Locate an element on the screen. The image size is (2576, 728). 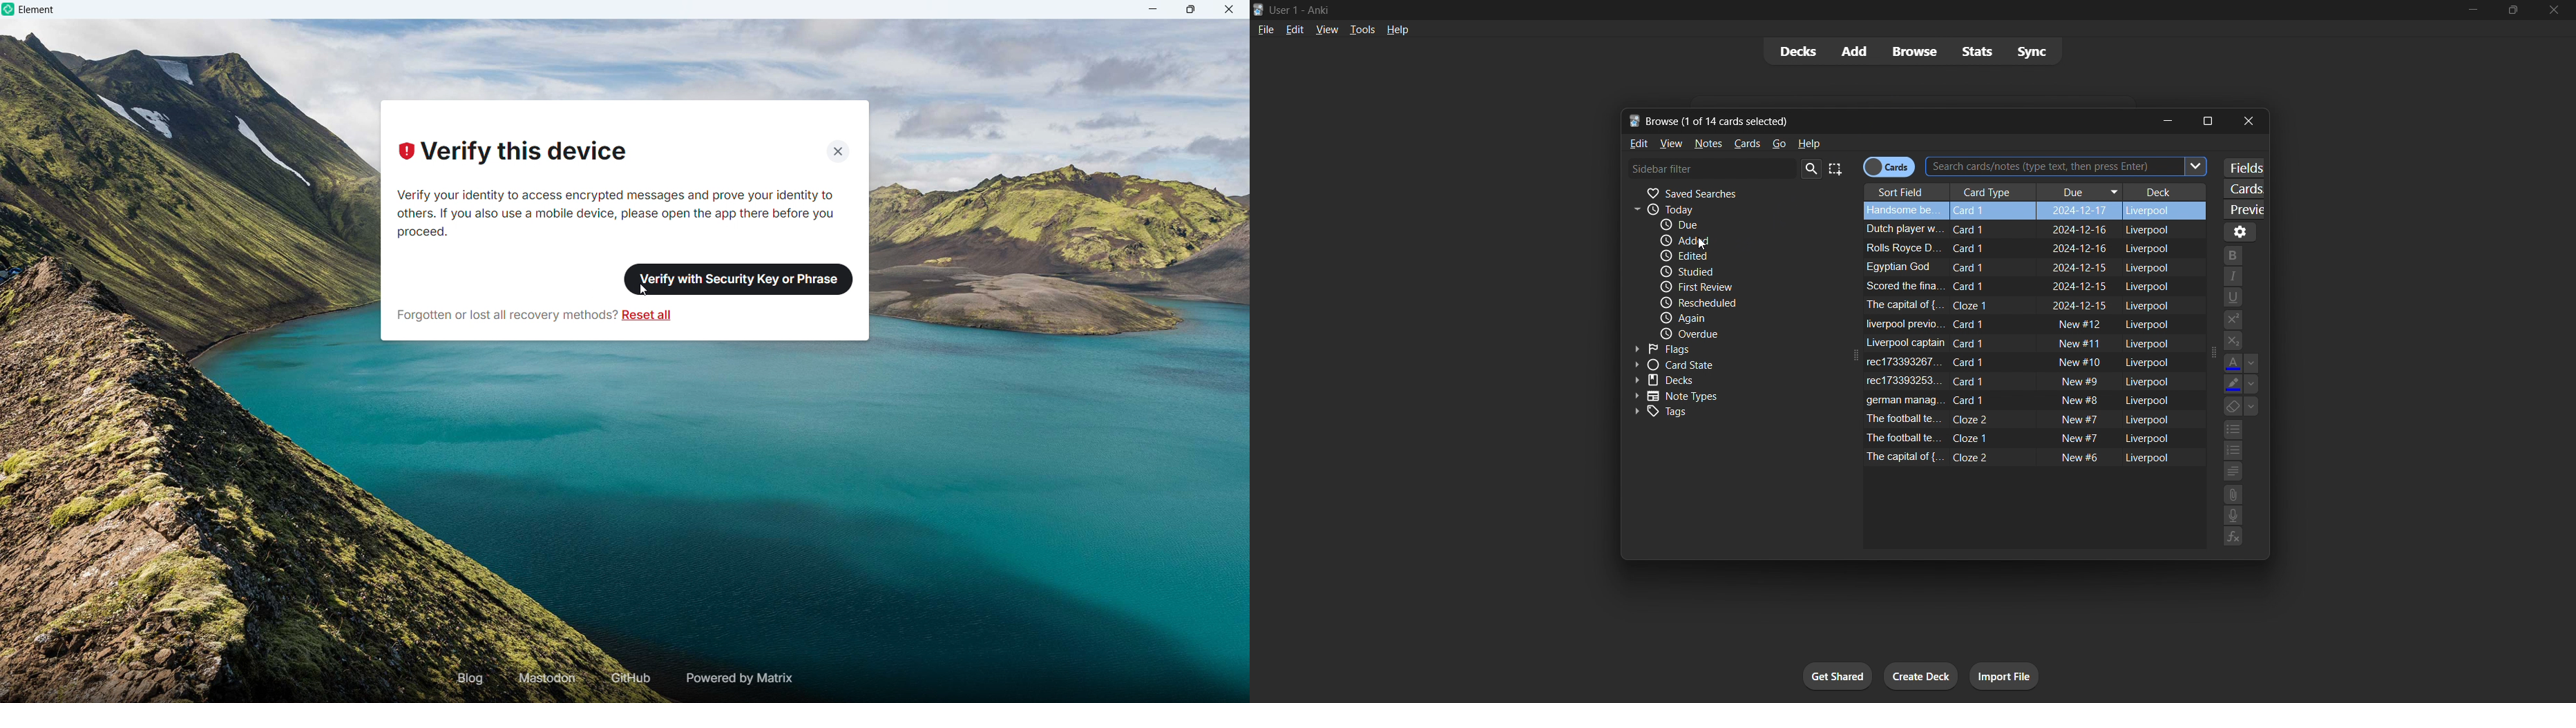
forgotten or lost all recovery methods? is located at coordinates (506, 314).